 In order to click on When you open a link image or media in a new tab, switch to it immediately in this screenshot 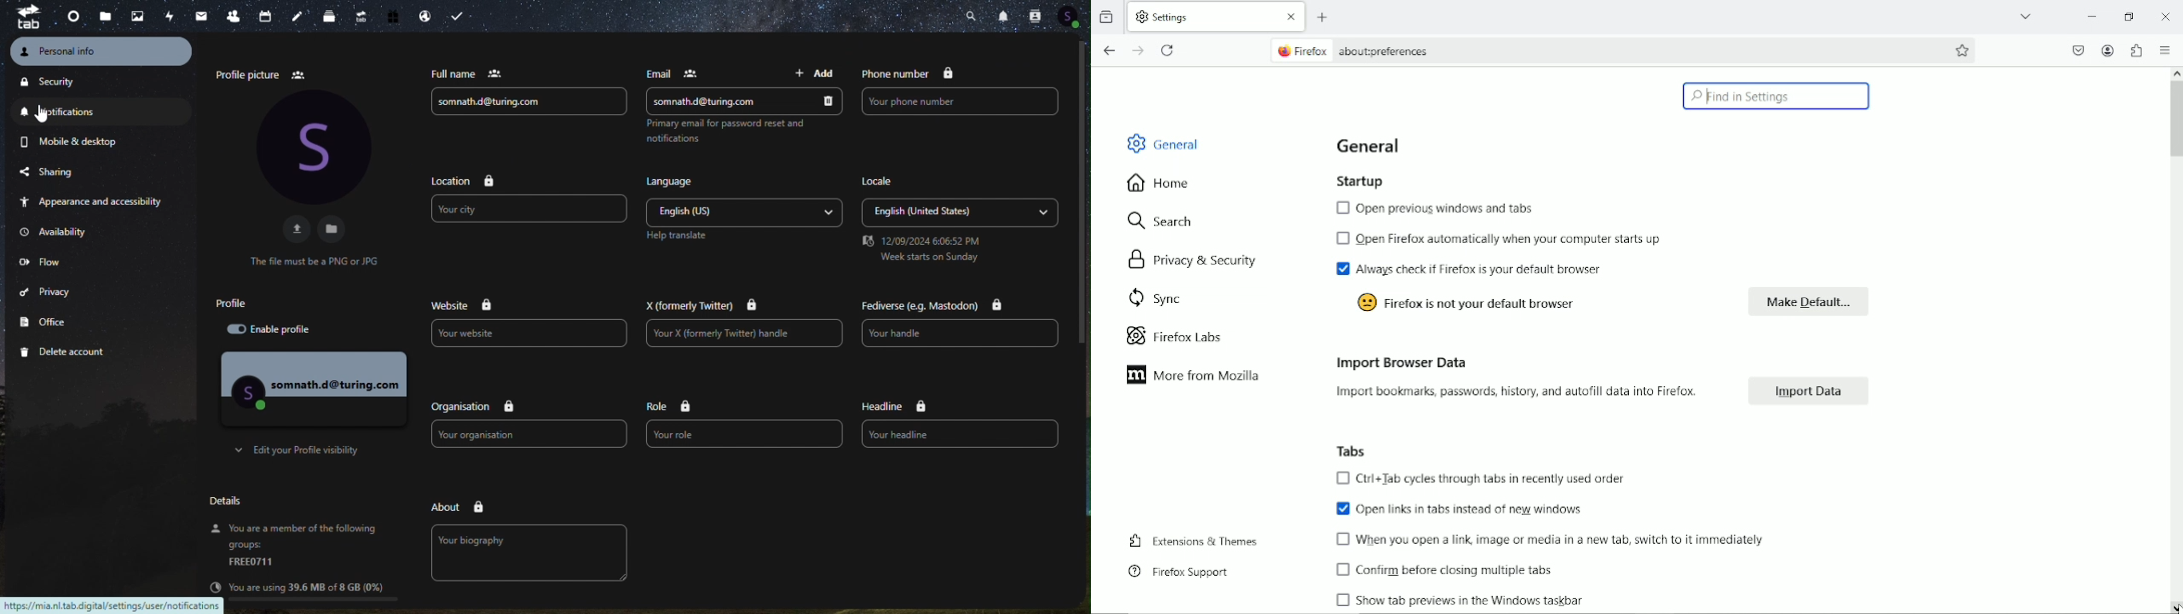, I will do `click(1550, 540)`.